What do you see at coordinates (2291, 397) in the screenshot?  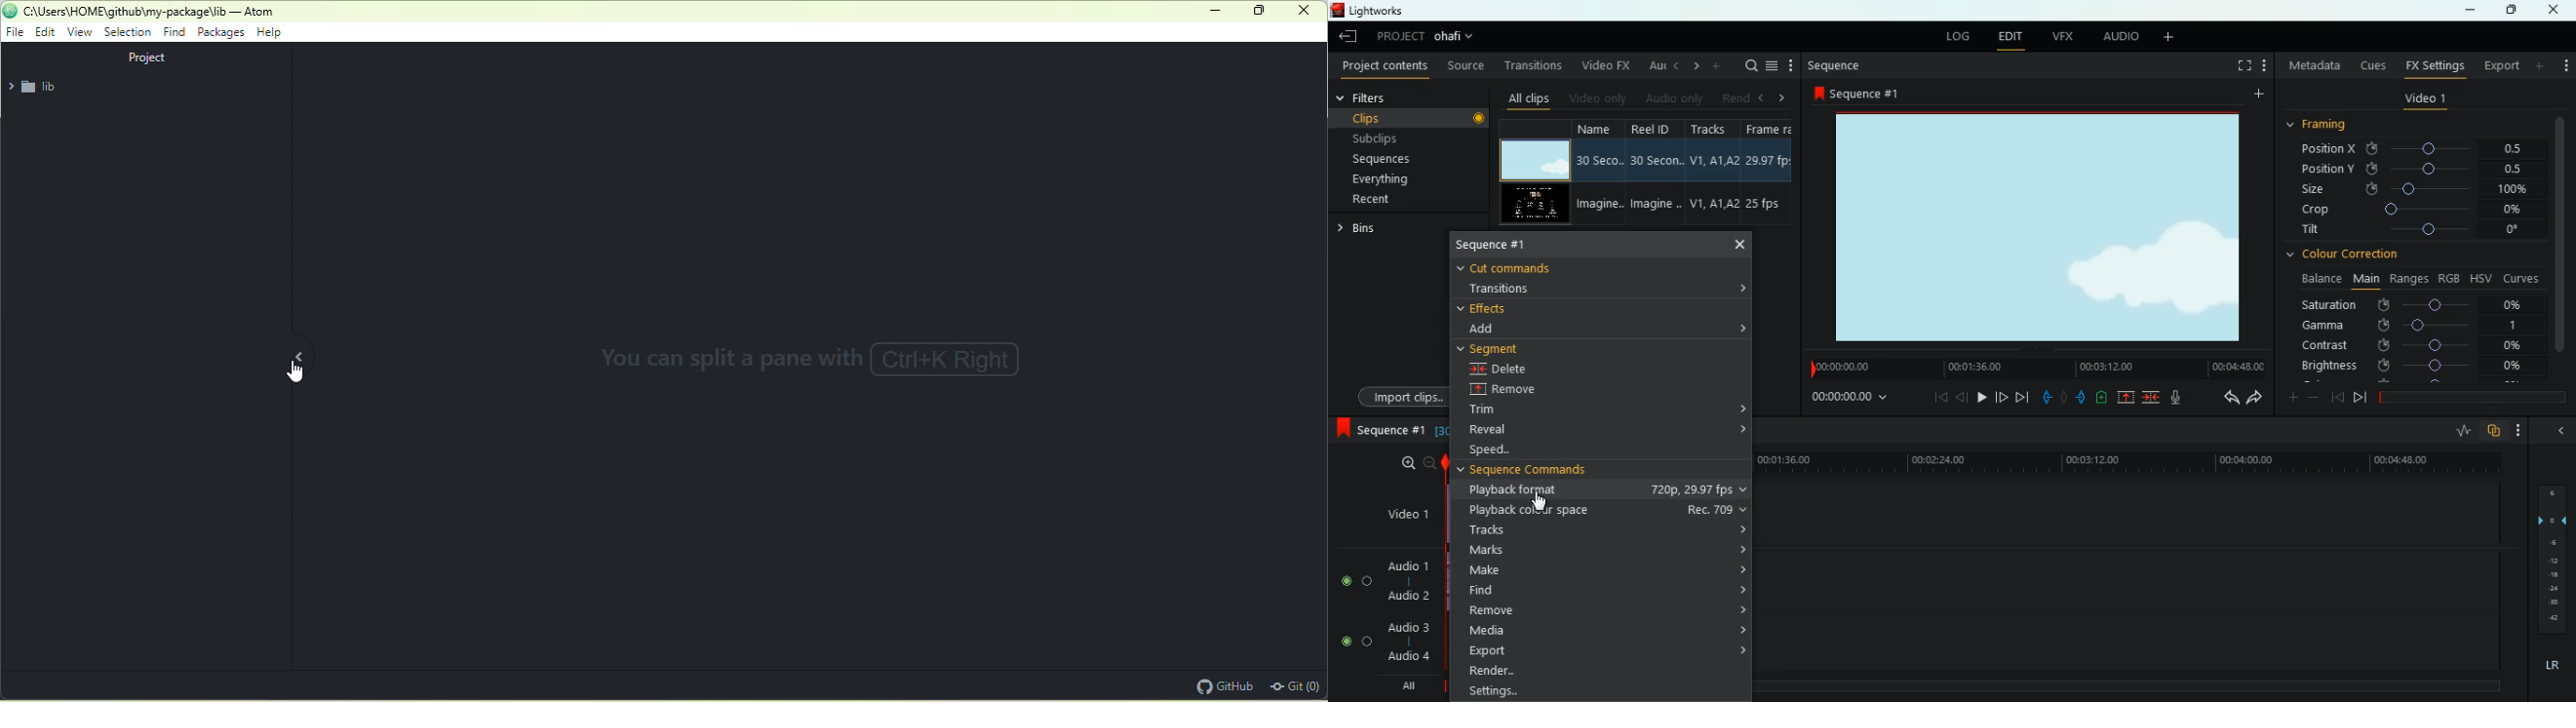 I see `more` at bounding box center [2291, 397].